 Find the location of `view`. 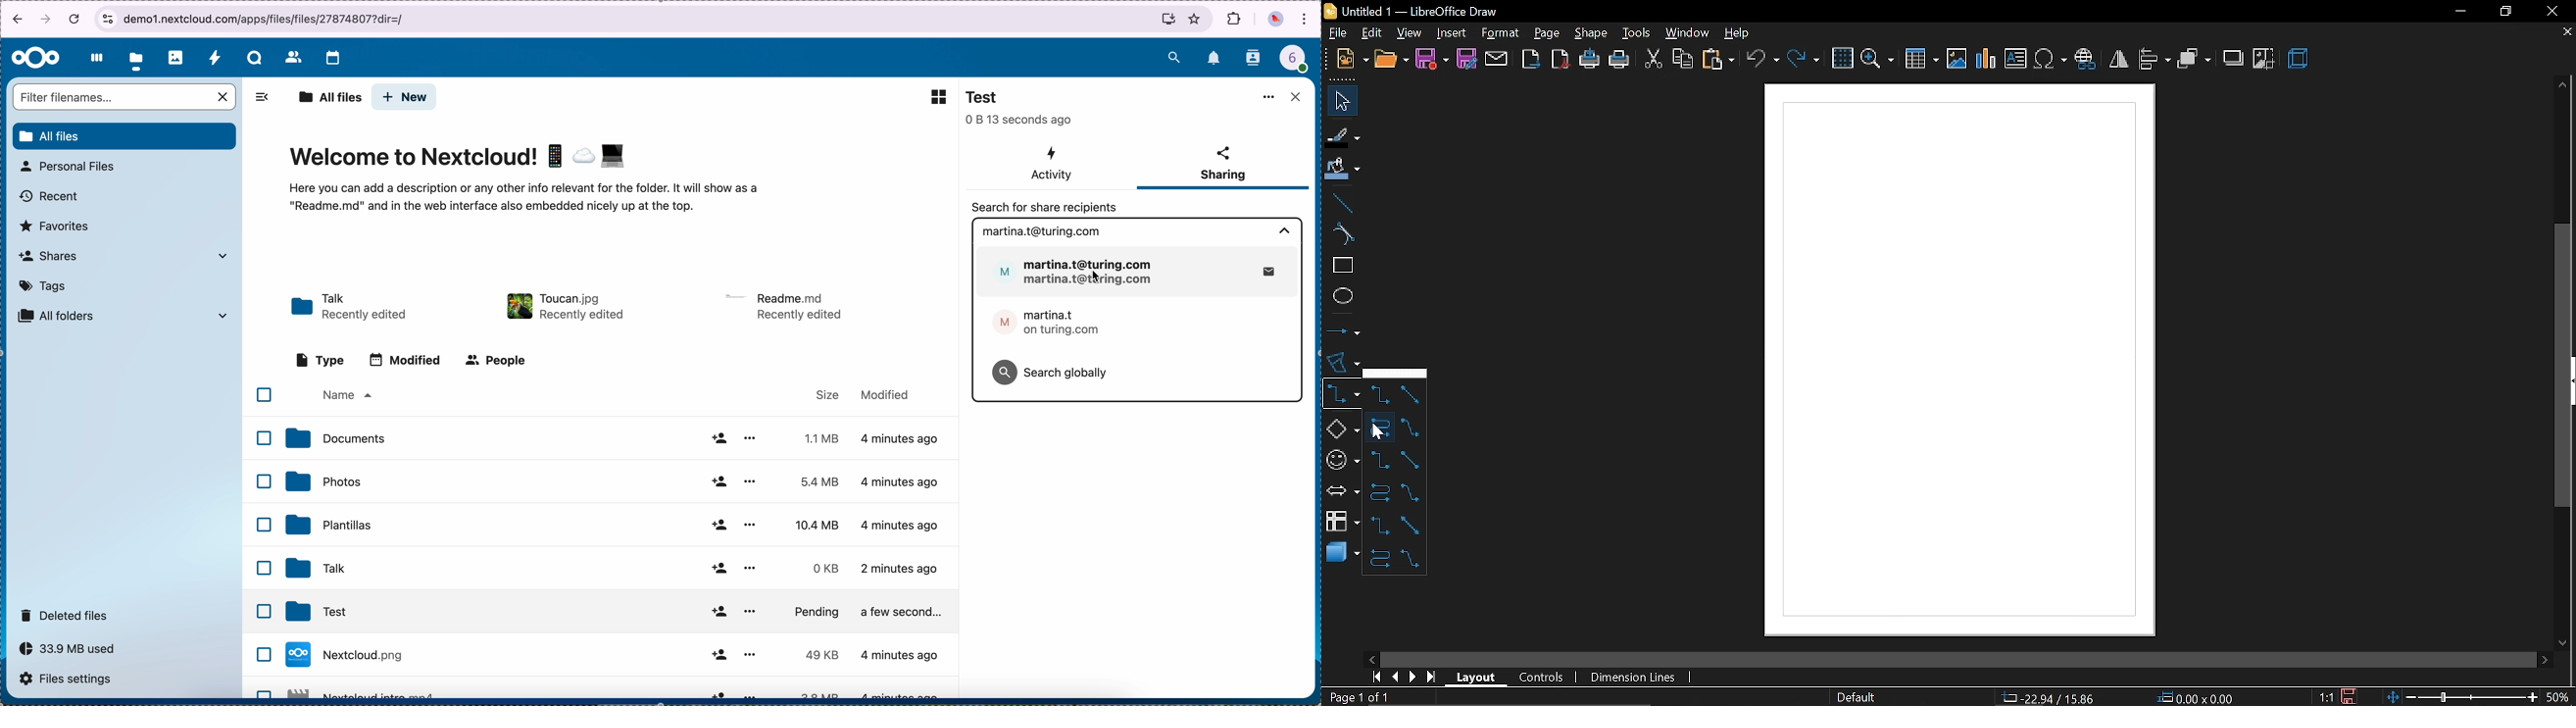

view is located at coordinates (1410, 31).